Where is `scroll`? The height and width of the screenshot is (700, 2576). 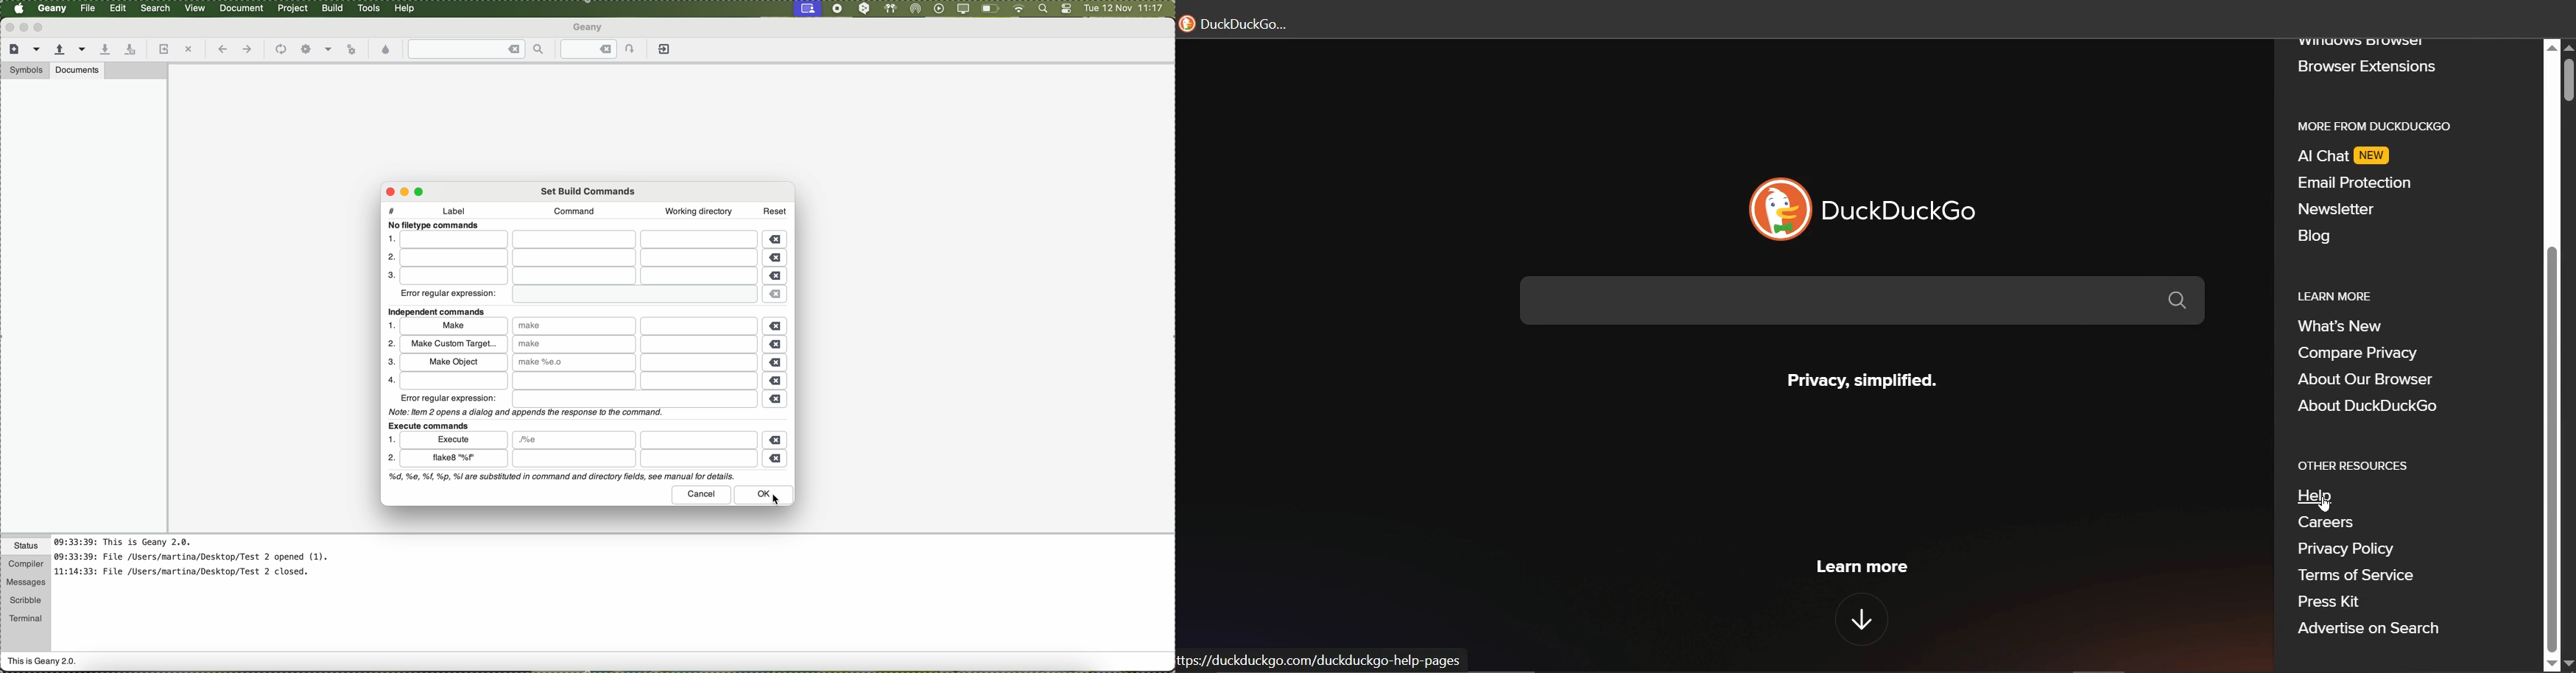
scroll is located at coordinates (2567, 82).